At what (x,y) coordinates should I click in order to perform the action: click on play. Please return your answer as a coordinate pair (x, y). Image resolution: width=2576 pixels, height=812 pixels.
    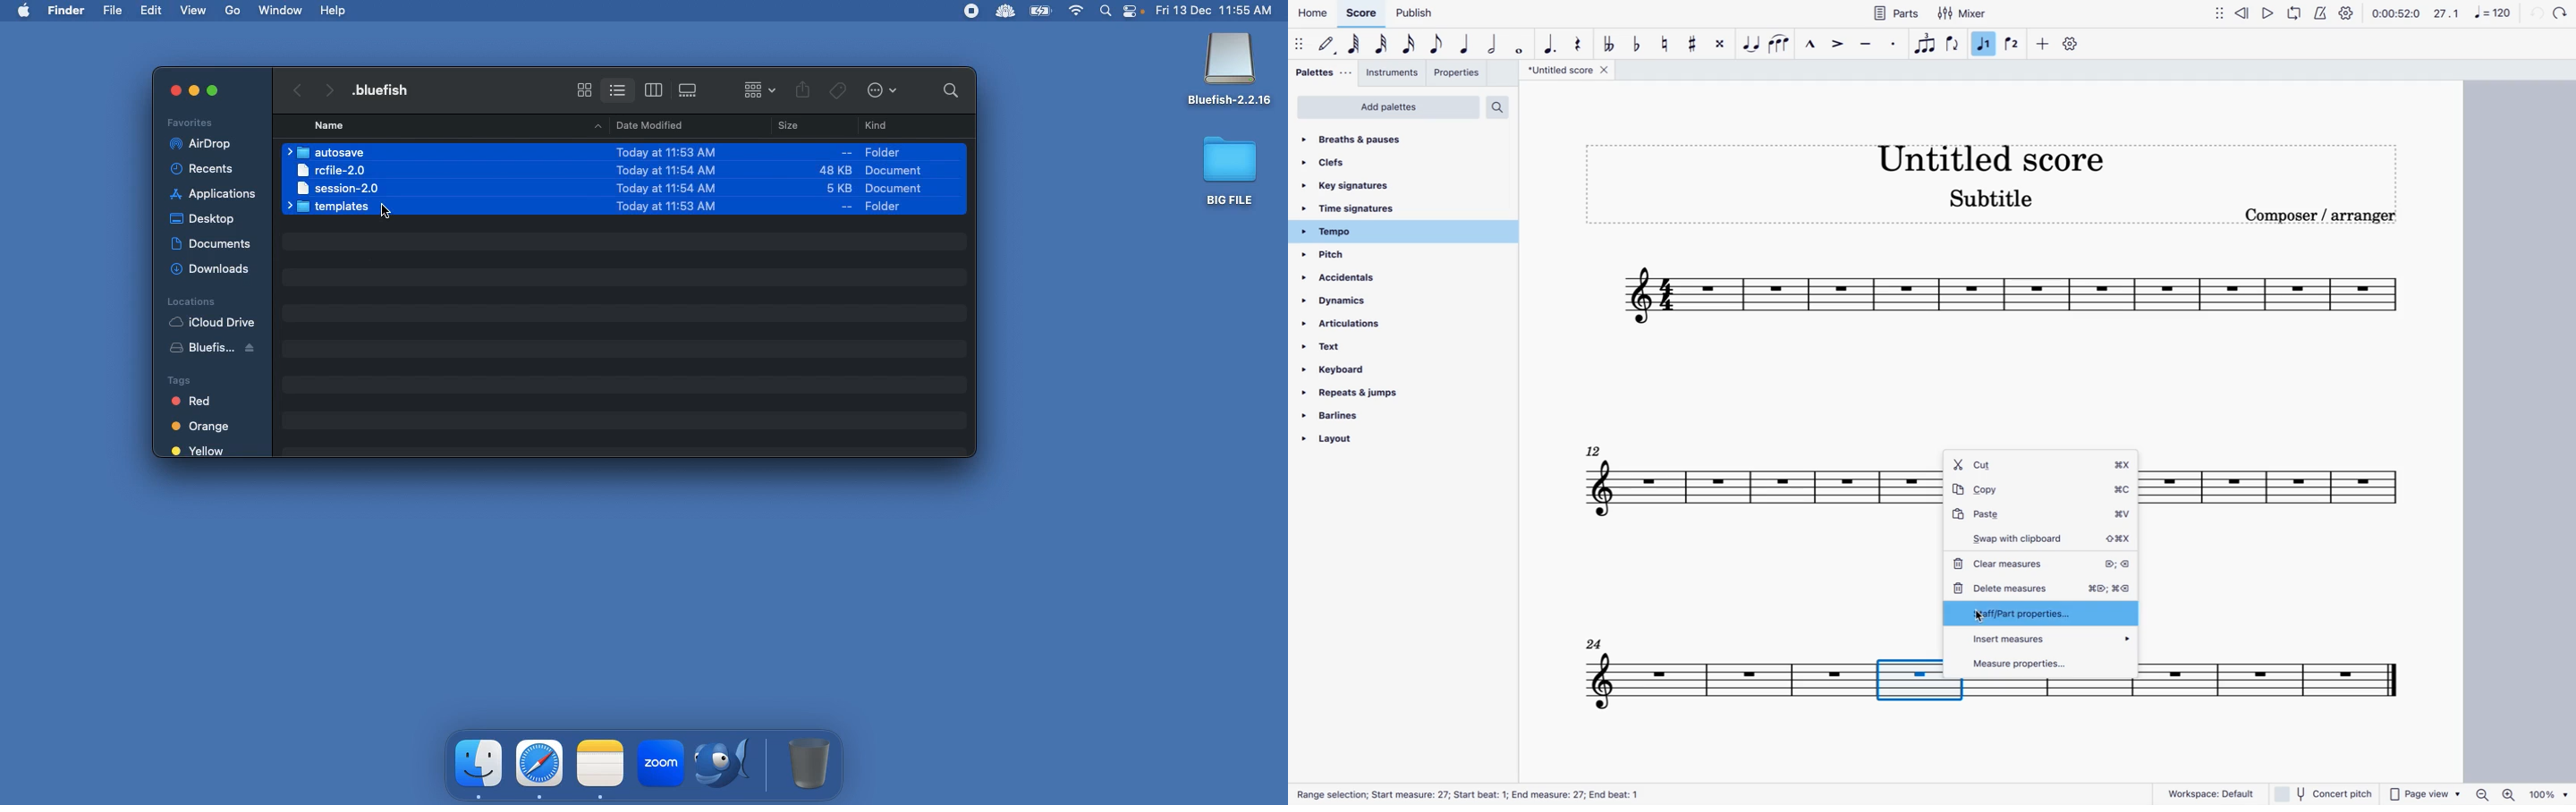
    Looking at the image, I should click on (2266, 13).